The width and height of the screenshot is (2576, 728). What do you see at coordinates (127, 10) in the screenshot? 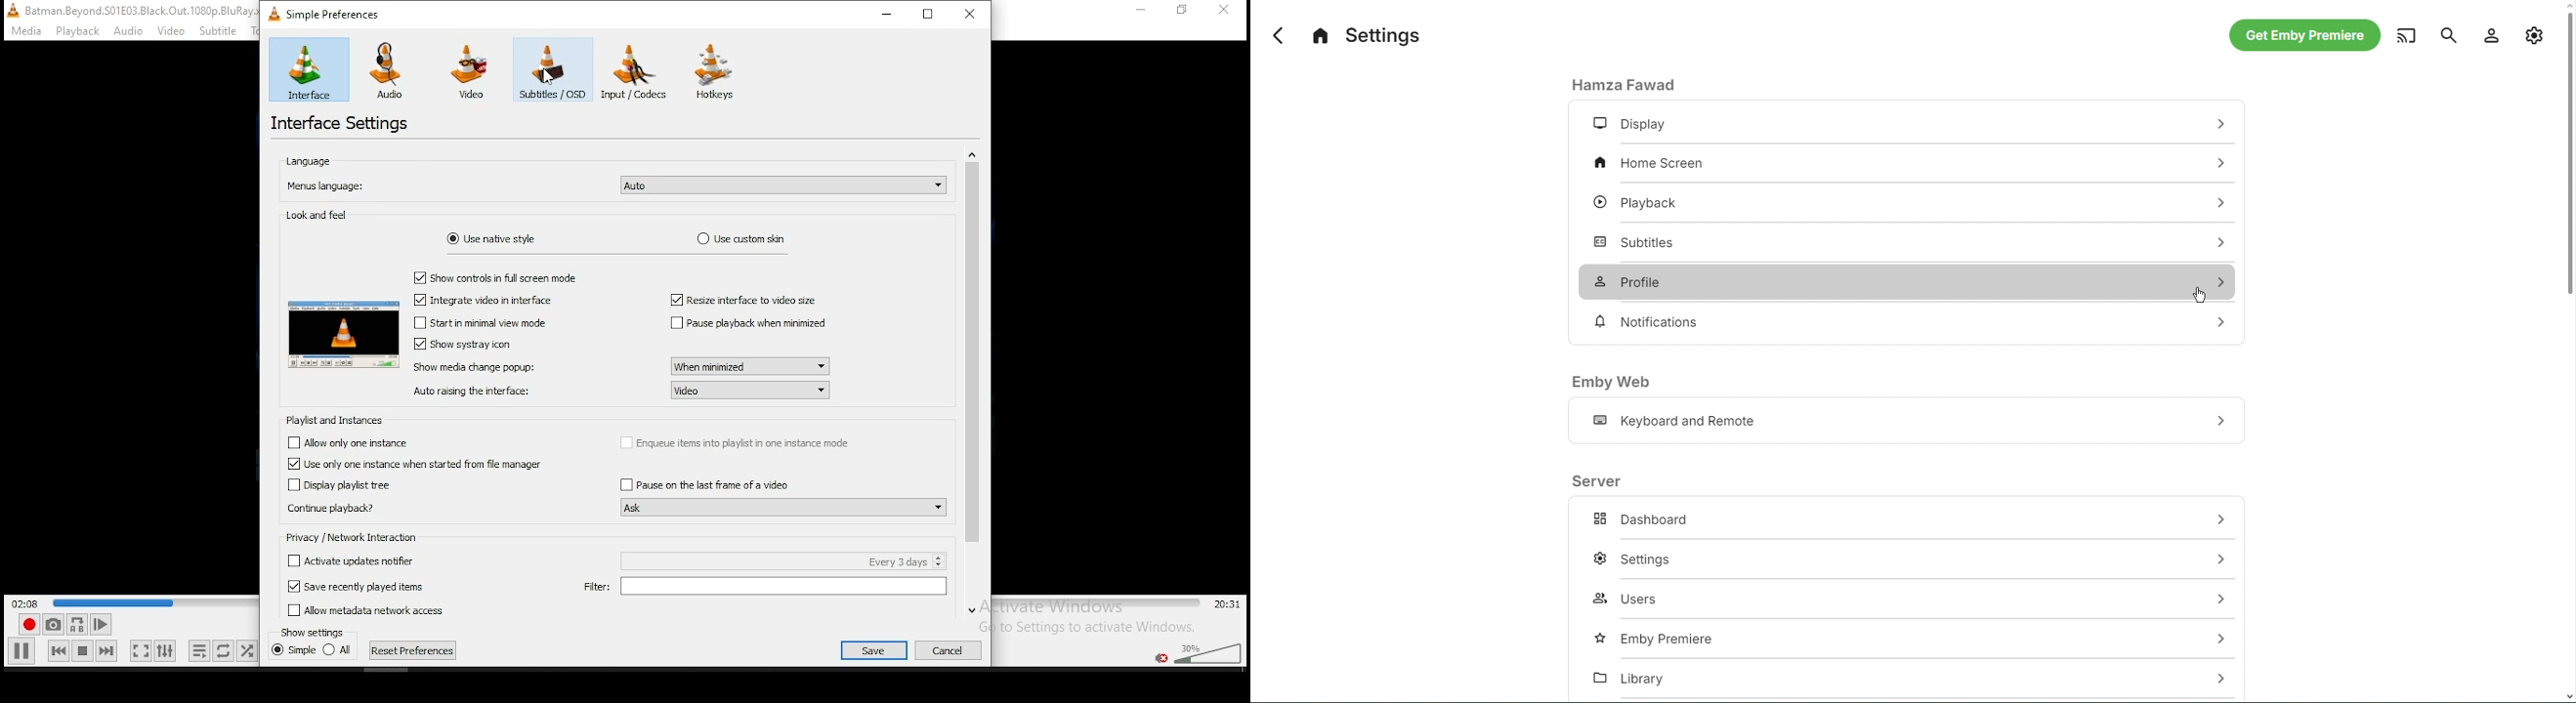
I see `` at bounding box center [127, 10].